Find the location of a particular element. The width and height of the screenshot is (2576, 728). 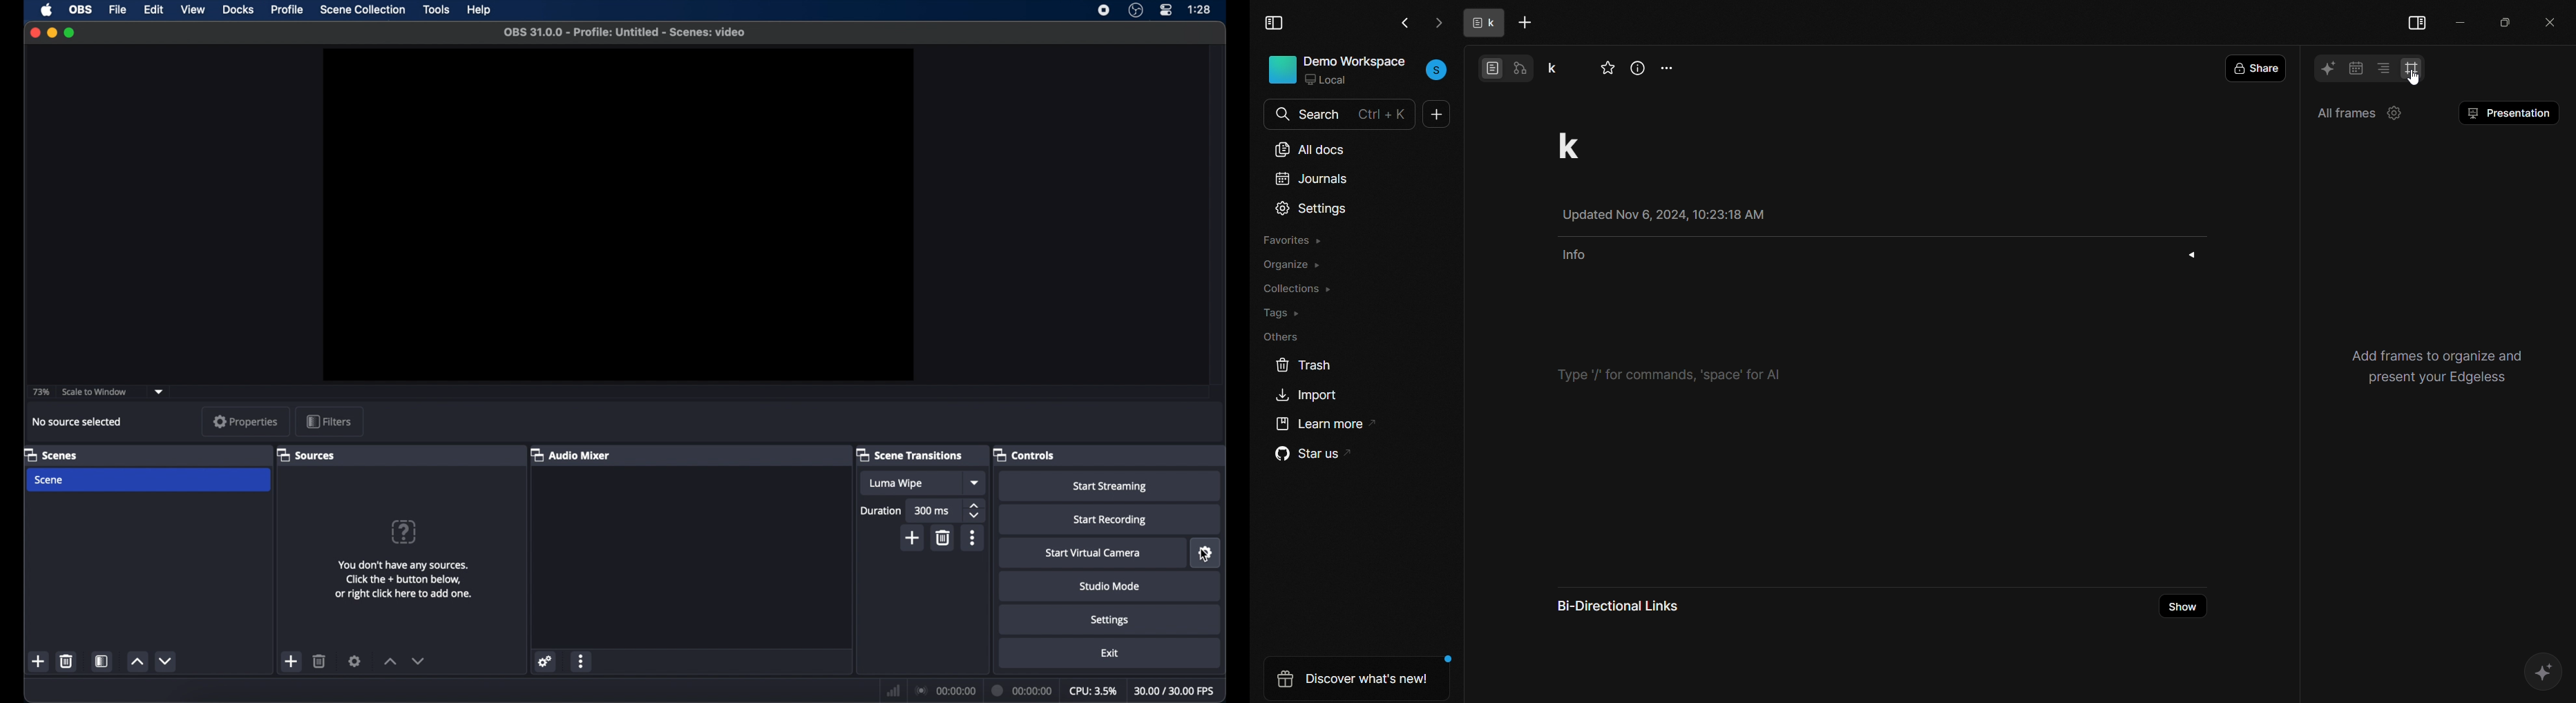

scale to window is located at coordinates (94, 392).